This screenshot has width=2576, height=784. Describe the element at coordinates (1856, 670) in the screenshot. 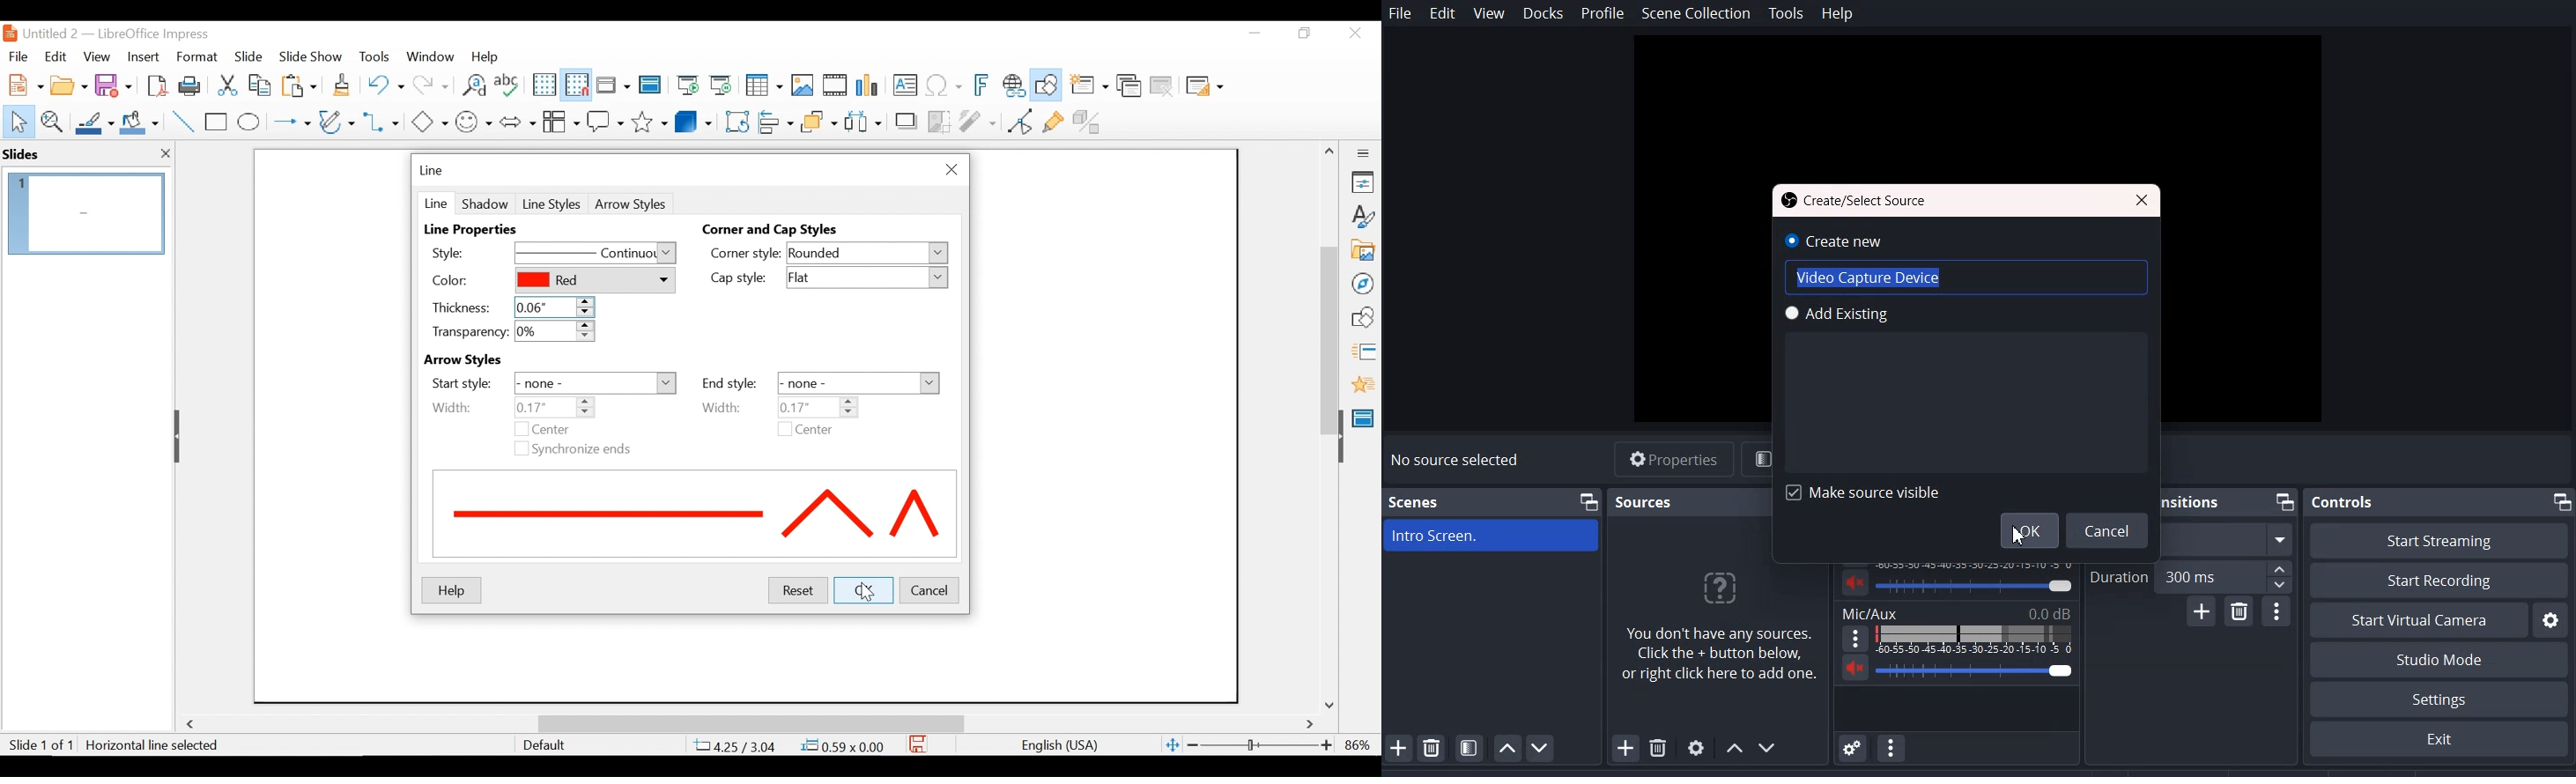

I see `Mute` at that location.